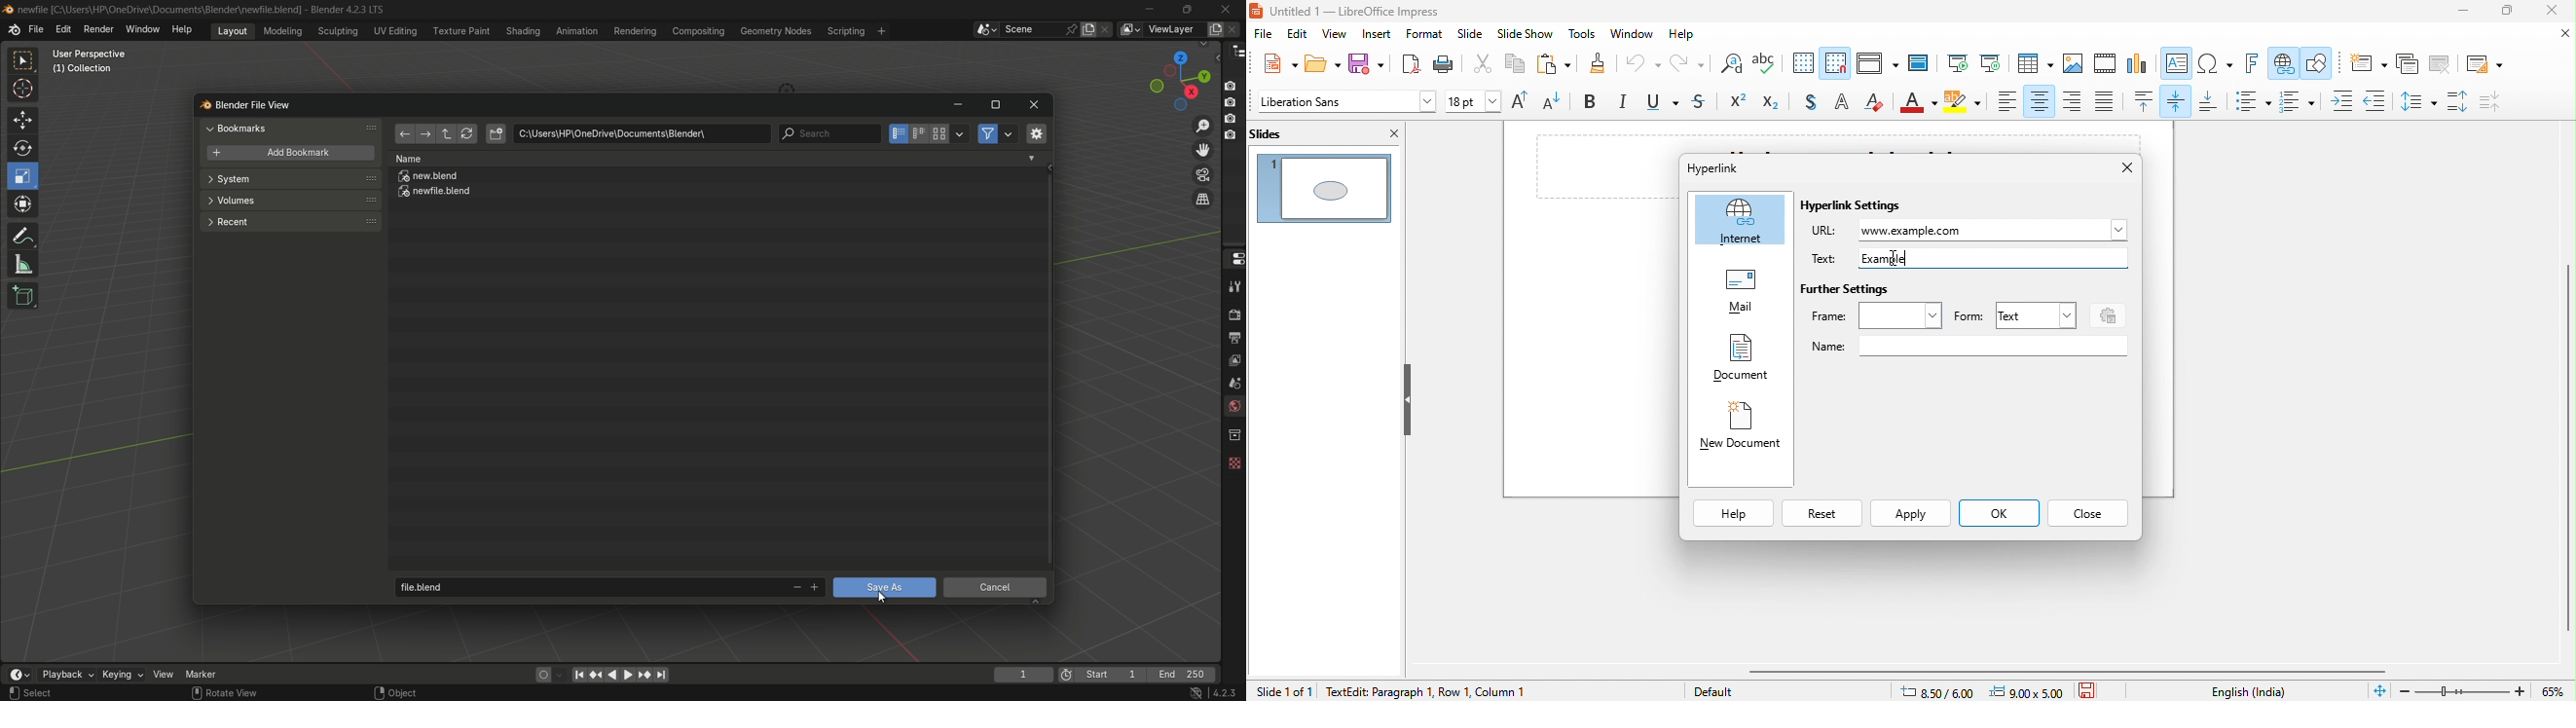 The image size is (2576, 728). Describe the element at coordinates (2074, 64) in the screenshot. I see `image` at that location.